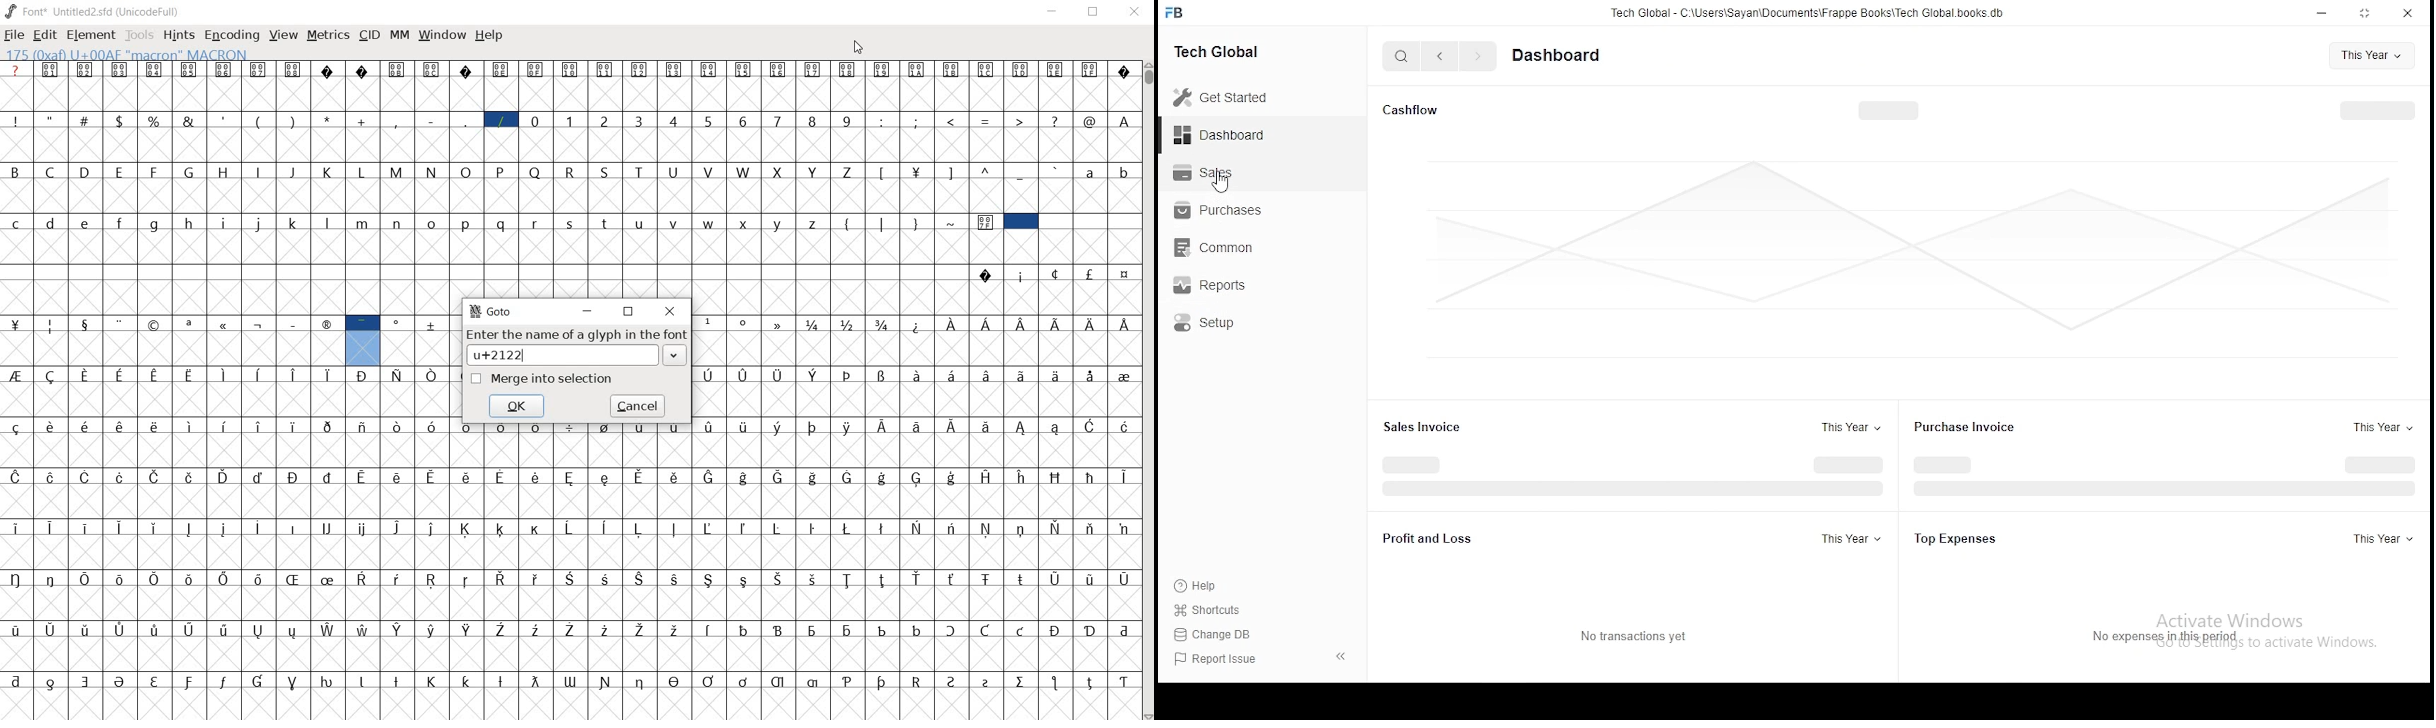 This screenshot has height=728, width=2436. What do you see at coordinates (1103, 187) in the screenshot?
I see `alphabets` at bounding box center [1103, 187].